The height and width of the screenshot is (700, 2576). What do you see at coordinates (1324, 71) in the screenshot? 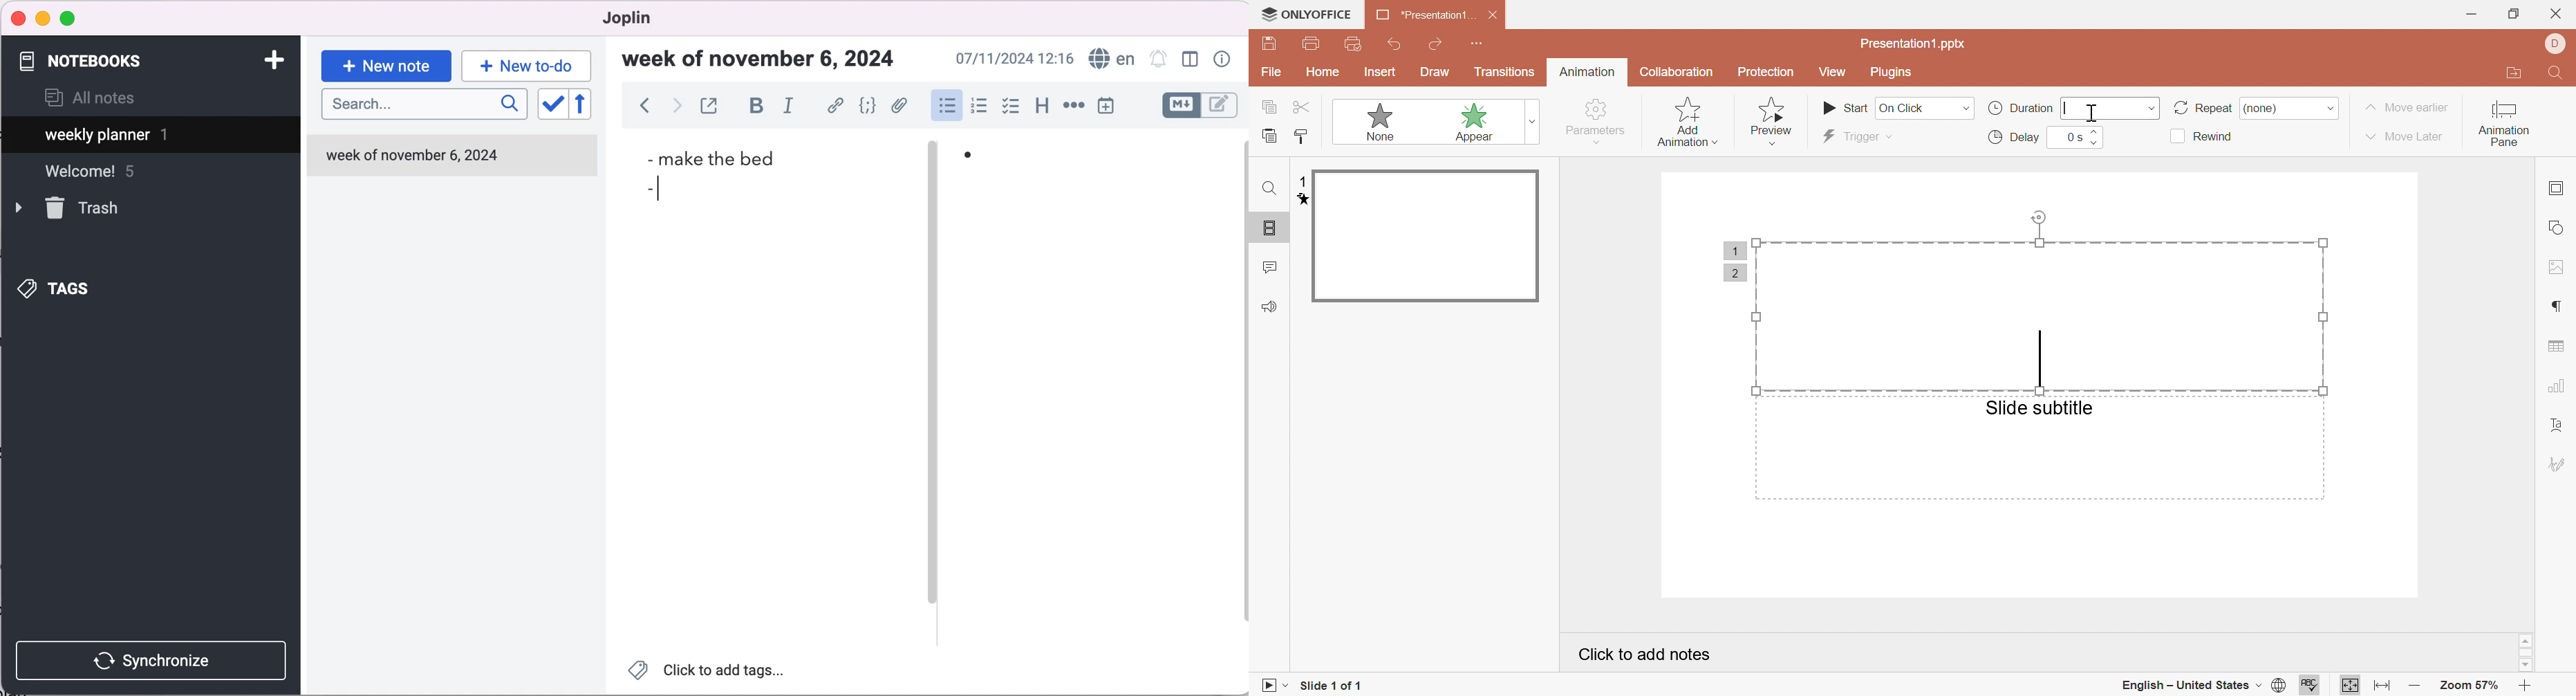
I see `home` at bounding box center [1324, 71].